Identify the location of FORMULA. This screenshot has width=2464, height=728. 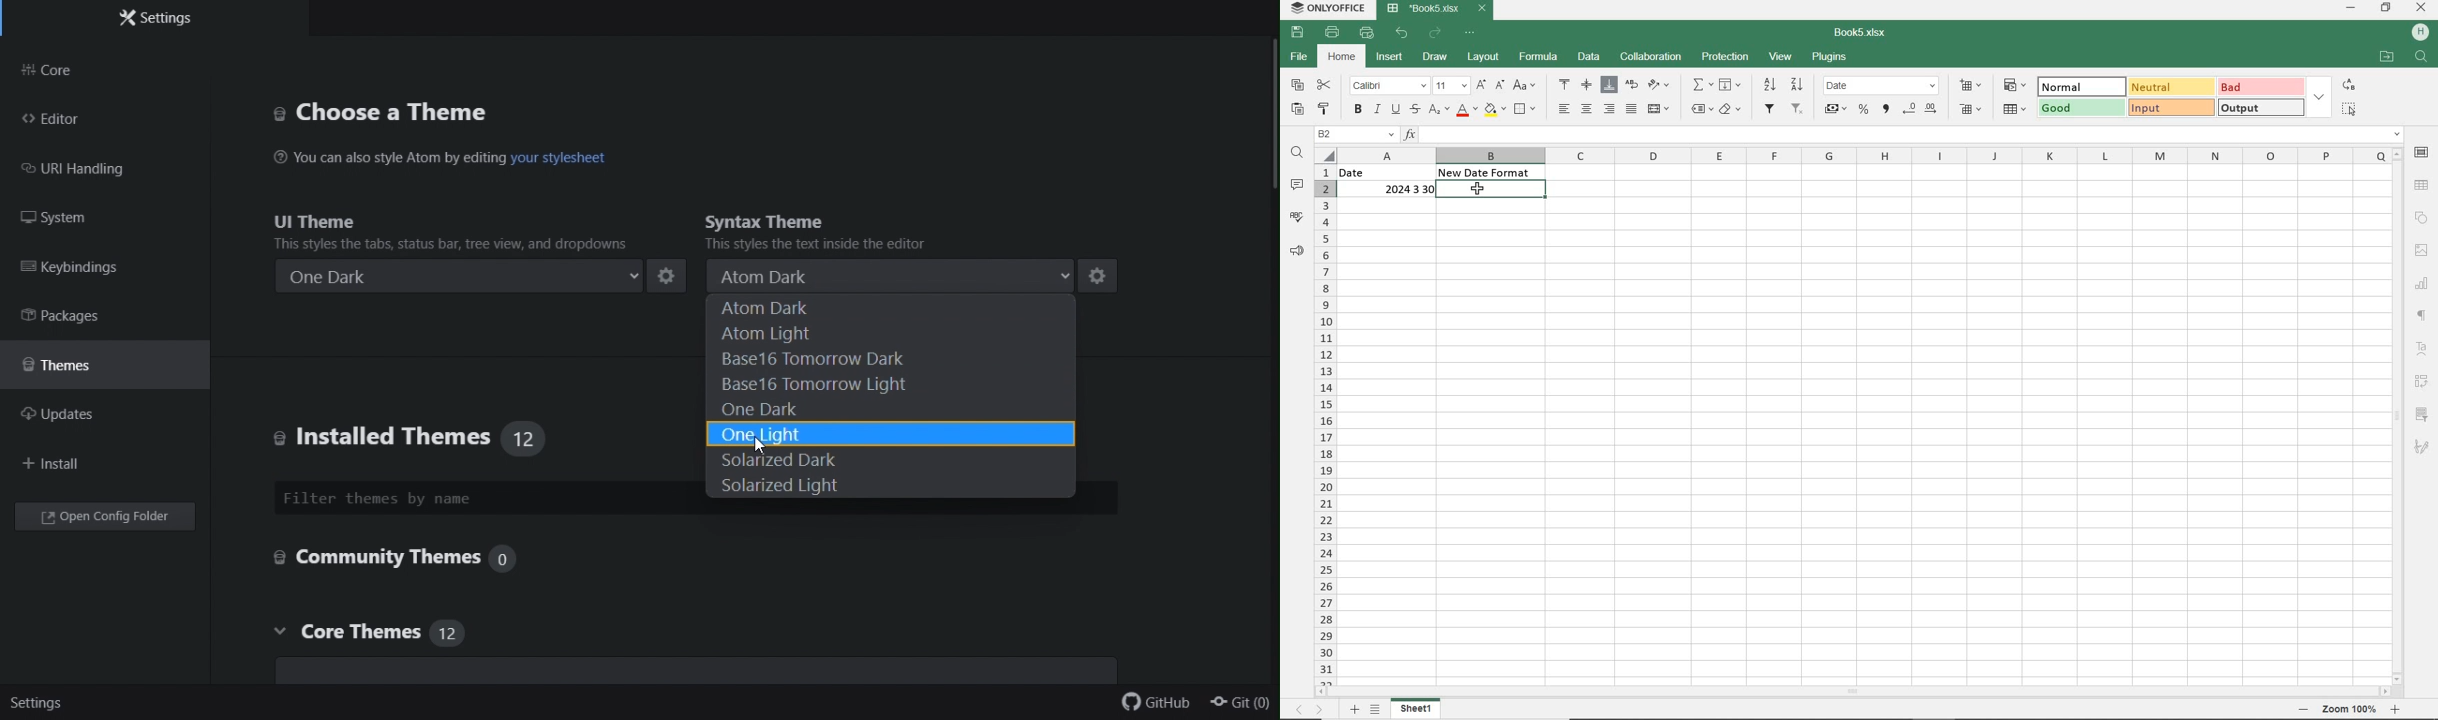
(1539, 57).